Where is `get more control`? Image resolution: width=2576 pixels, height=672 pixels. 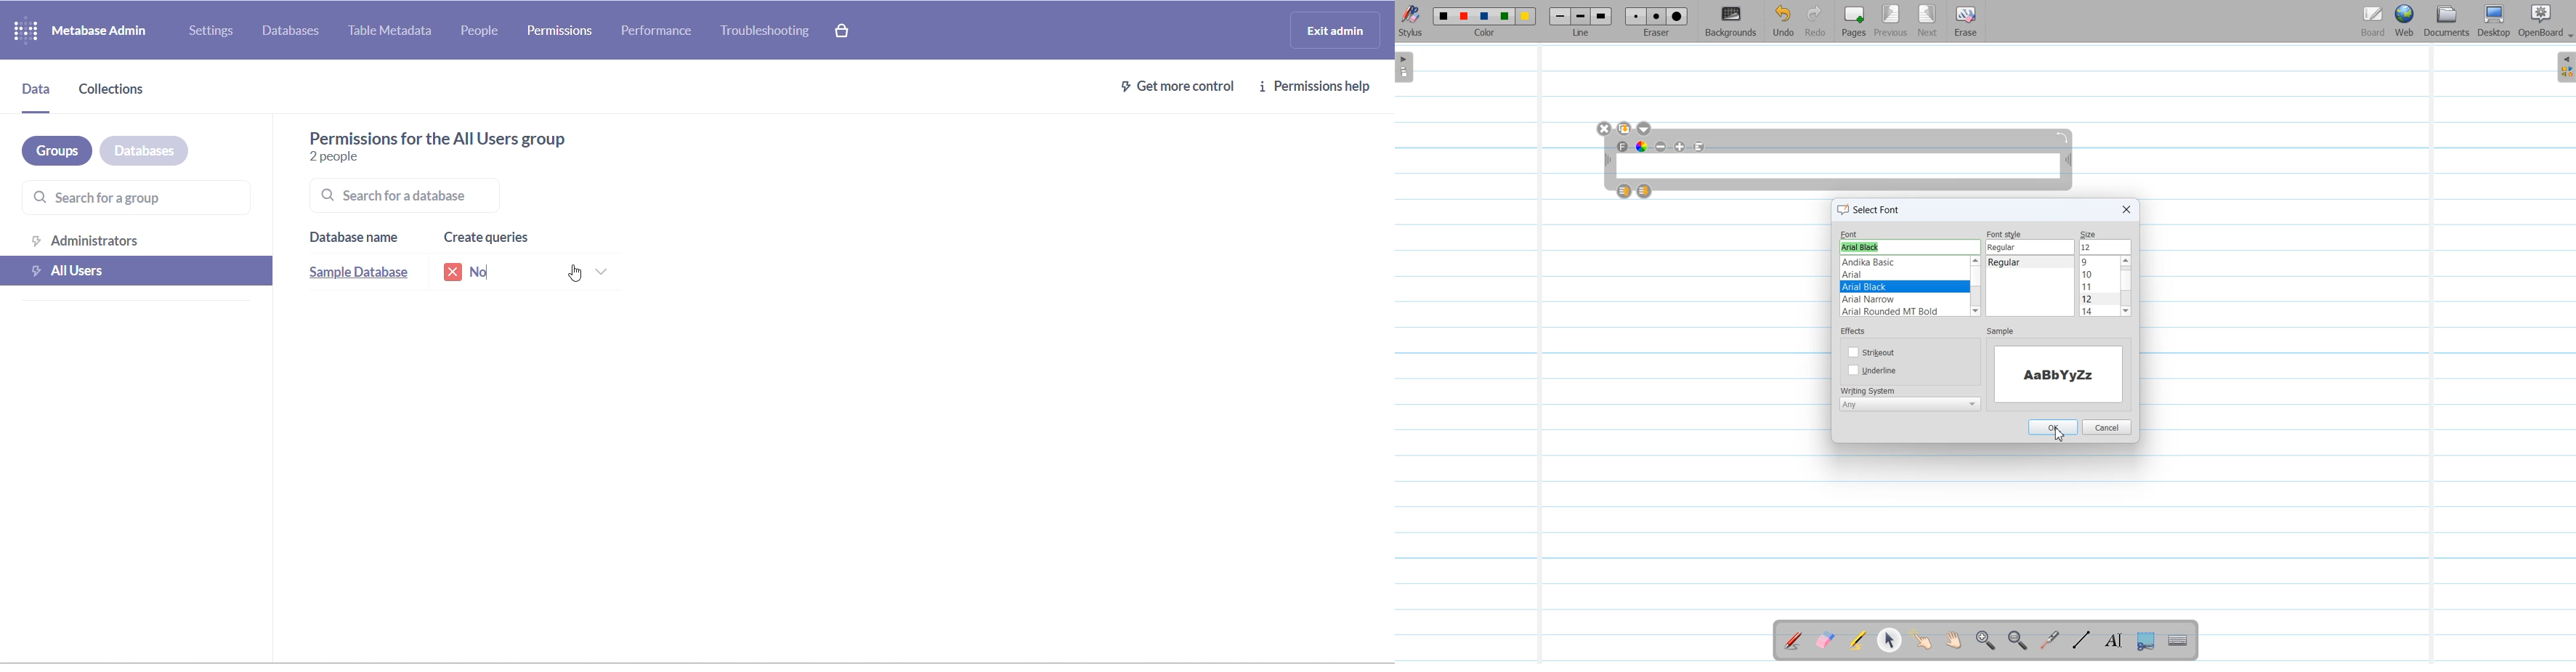
get more control is located at coordinates (1169, 89).